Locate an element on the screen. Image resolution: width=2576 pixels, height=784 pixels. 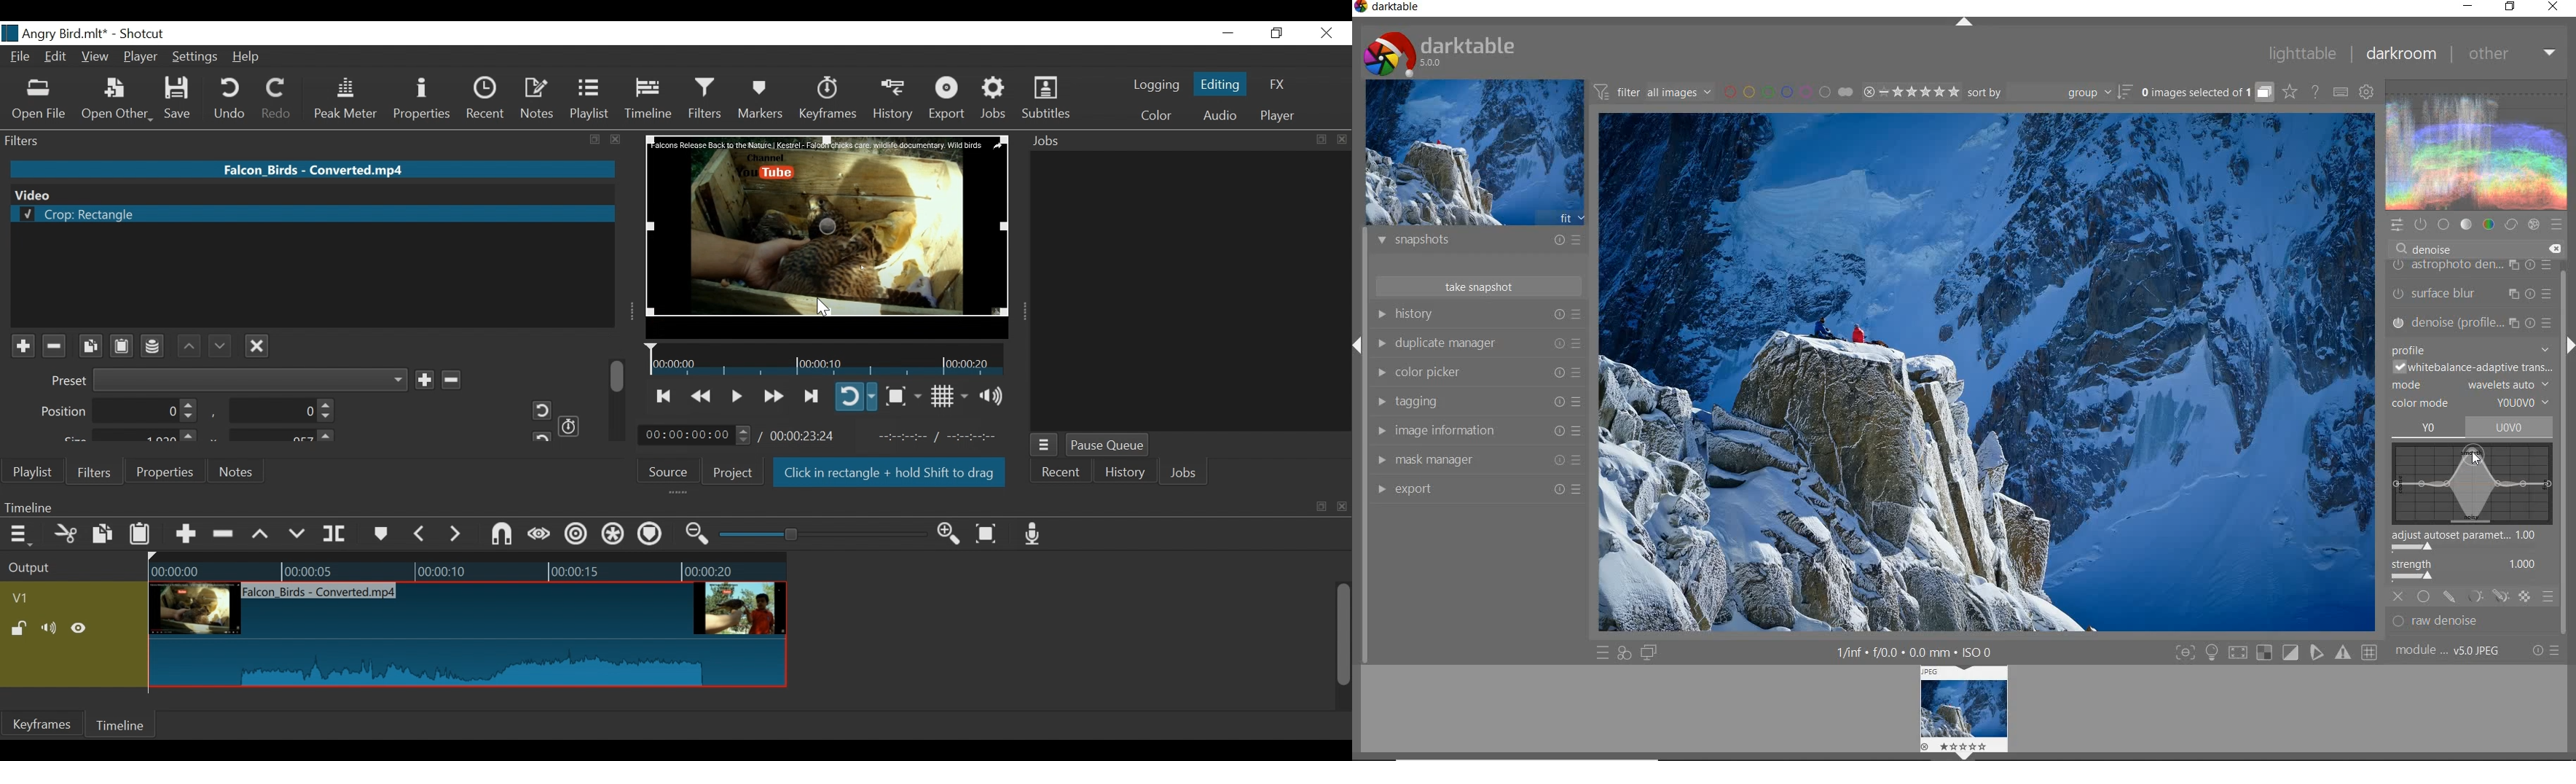
Editing is located at coordinates (1223, 83).